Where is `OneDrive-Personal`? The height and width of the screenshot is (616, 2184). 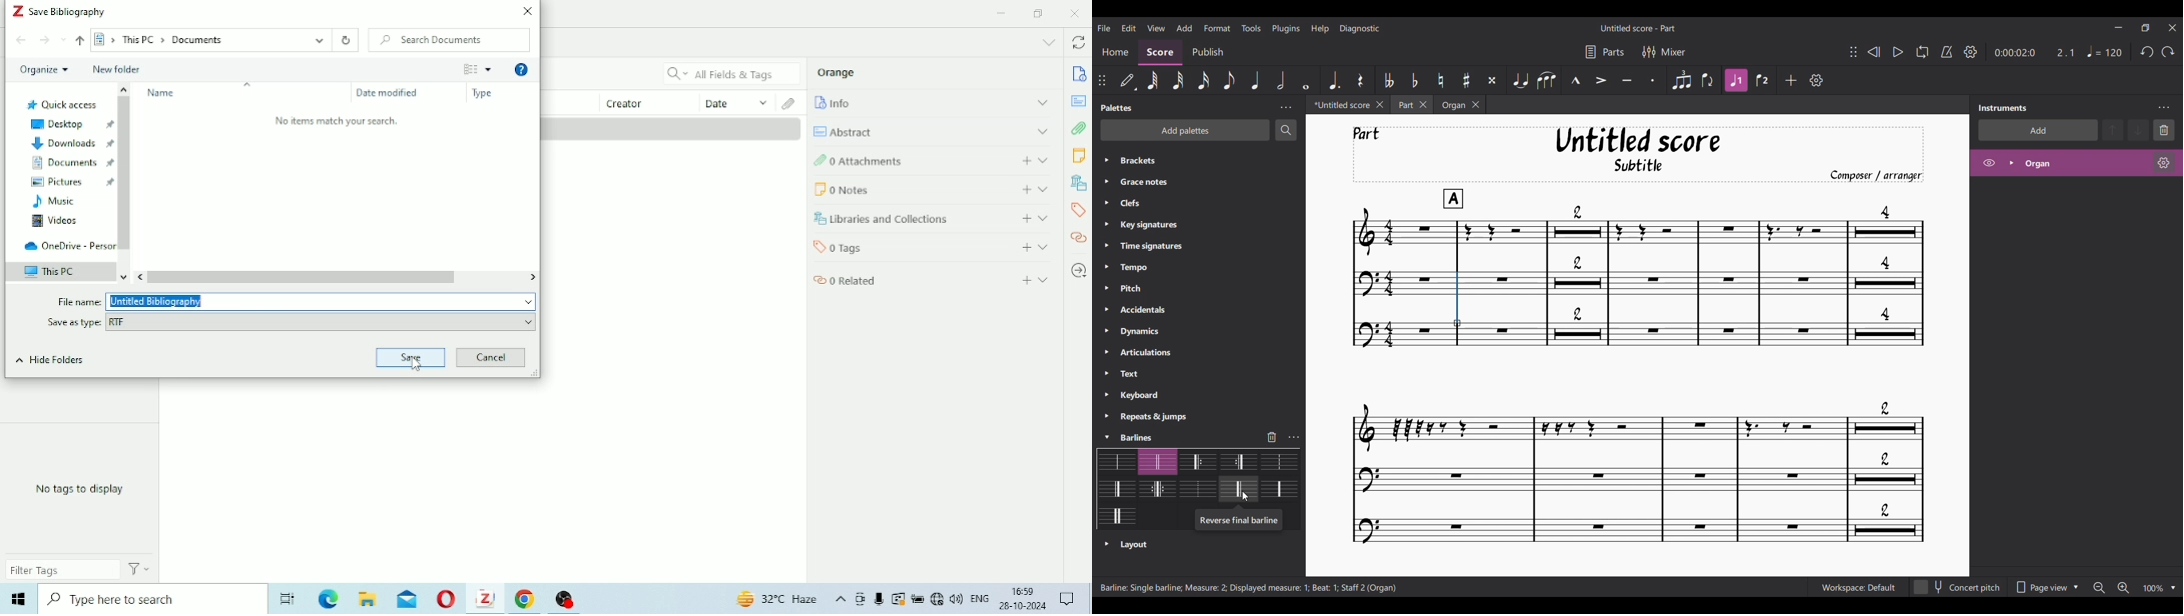 OneDrive-Personal is located at coordinates (68, 246).